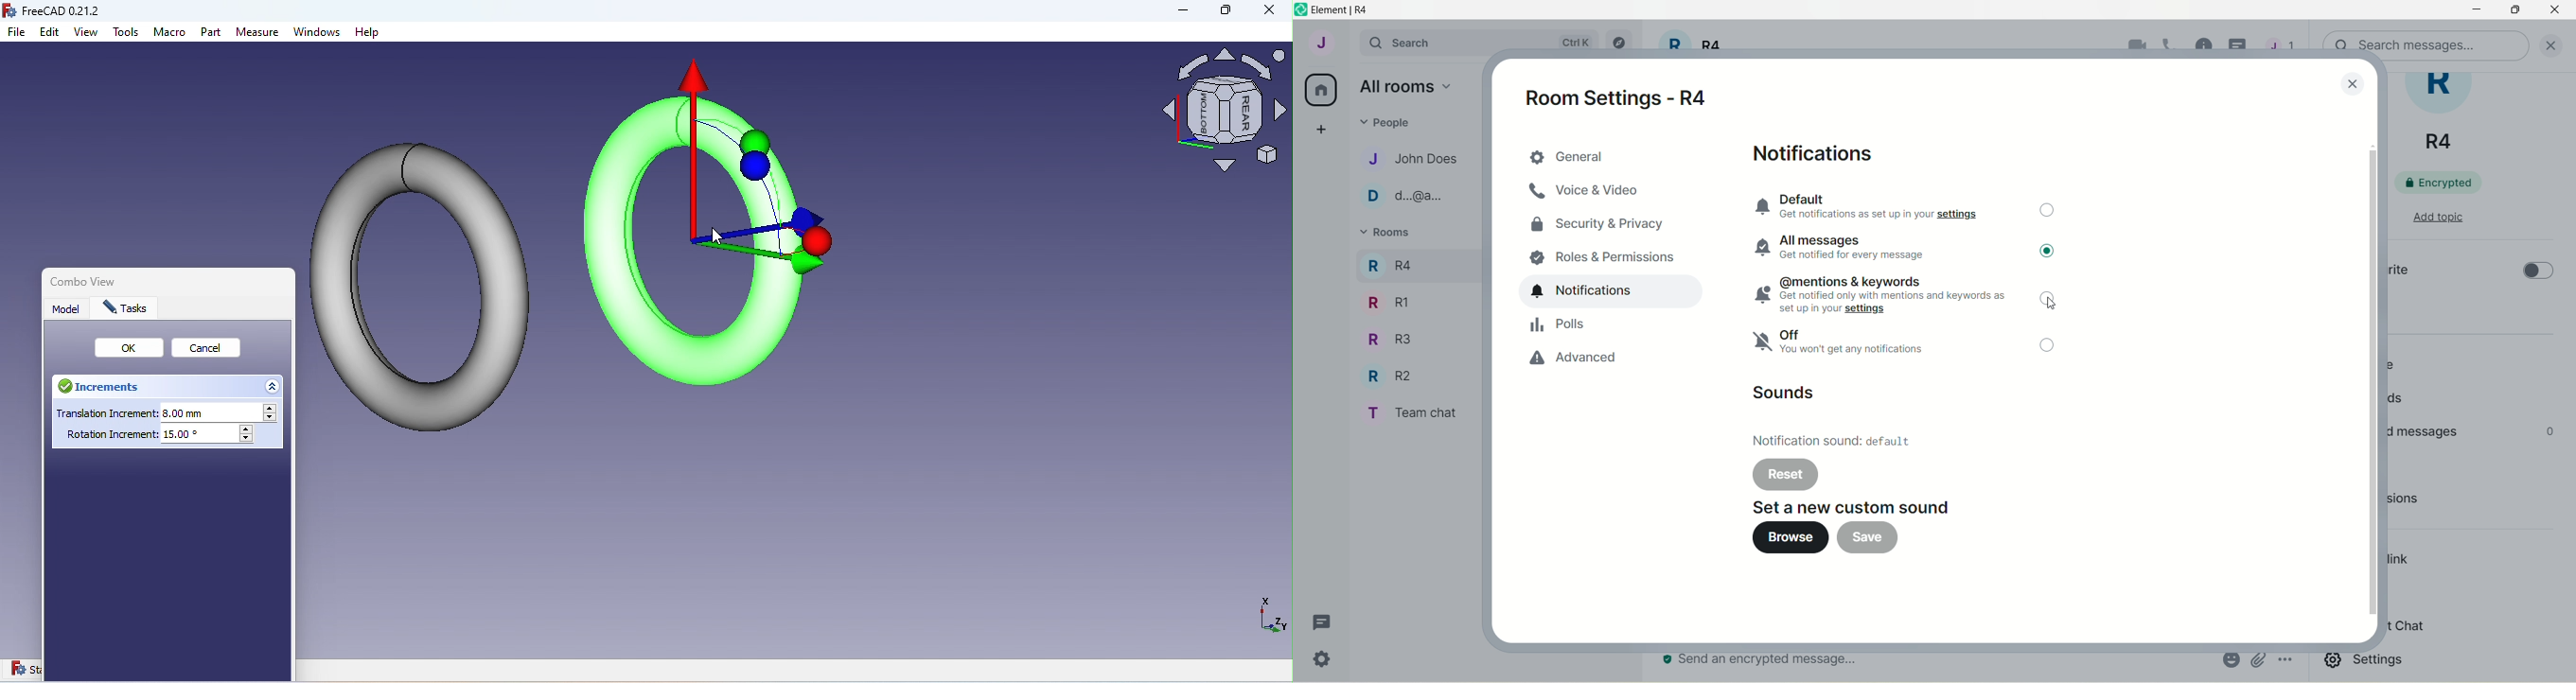 The height and width of the screenshot is (700, 2576). Describe the element at coordinates (1344, 10) in the screenshot. I see `element` at that location.